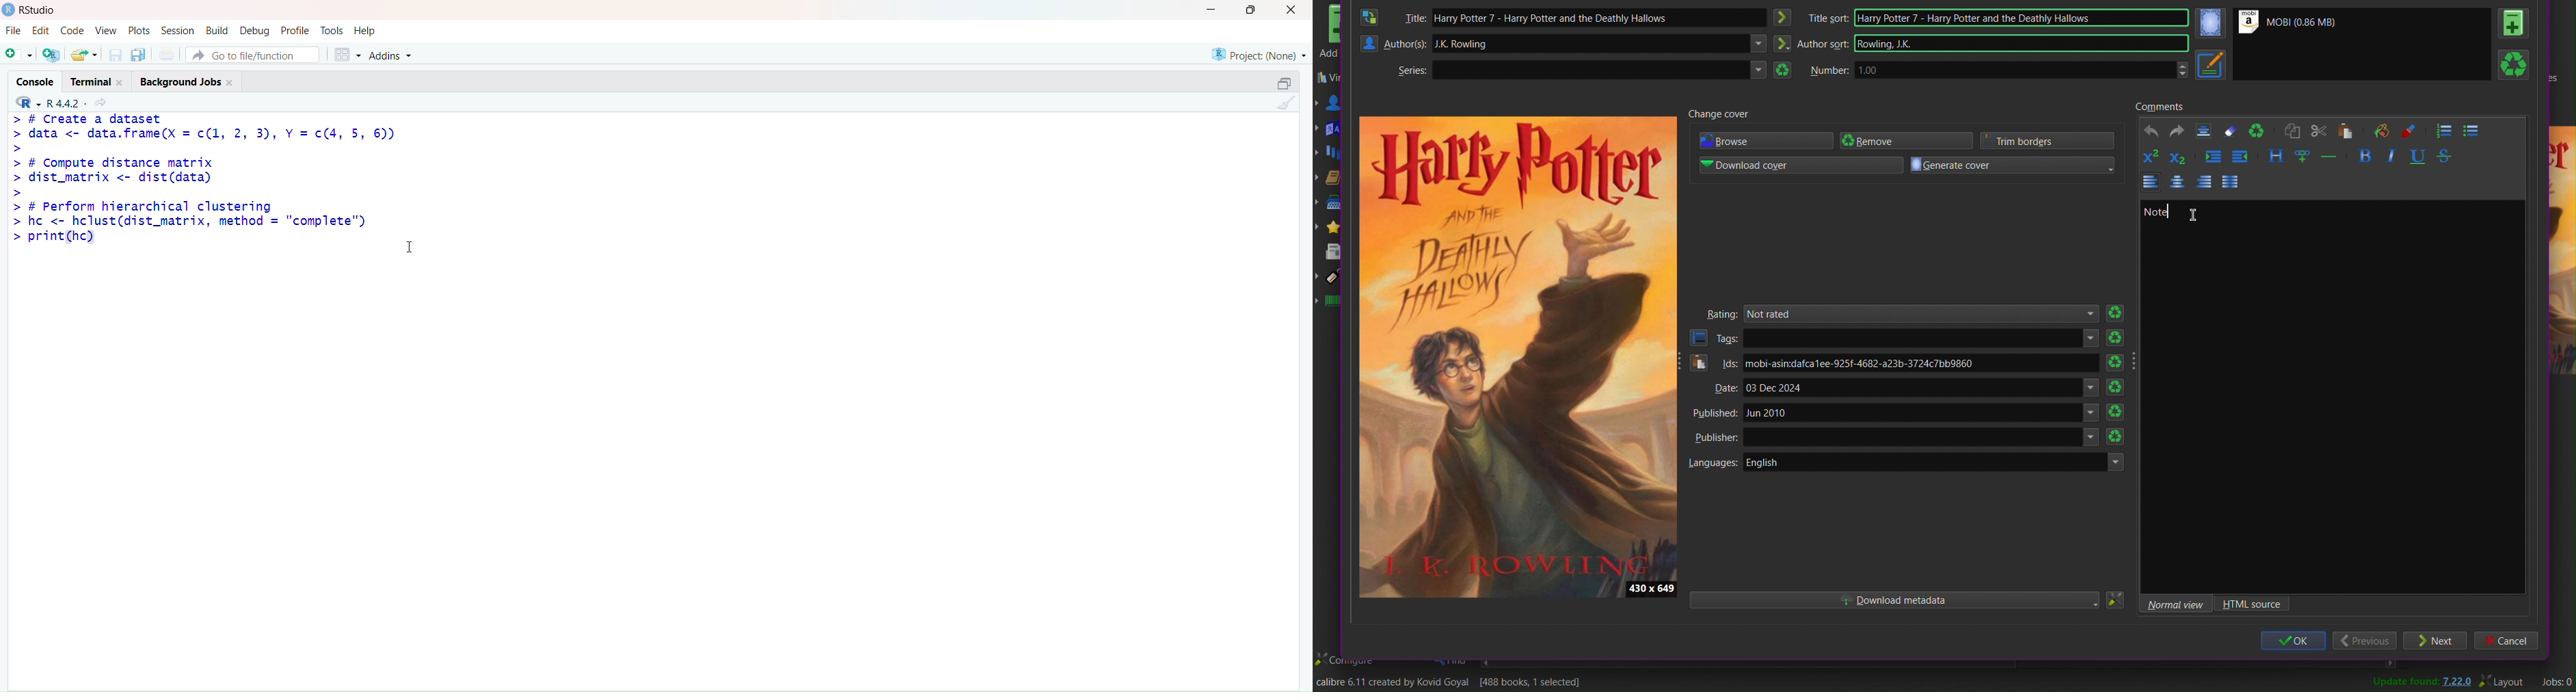 This screenshot has width=2576, height=700. Describe the element at coordinates (1259, 53) in the screenshot. I see `Project (Note)` at that location.